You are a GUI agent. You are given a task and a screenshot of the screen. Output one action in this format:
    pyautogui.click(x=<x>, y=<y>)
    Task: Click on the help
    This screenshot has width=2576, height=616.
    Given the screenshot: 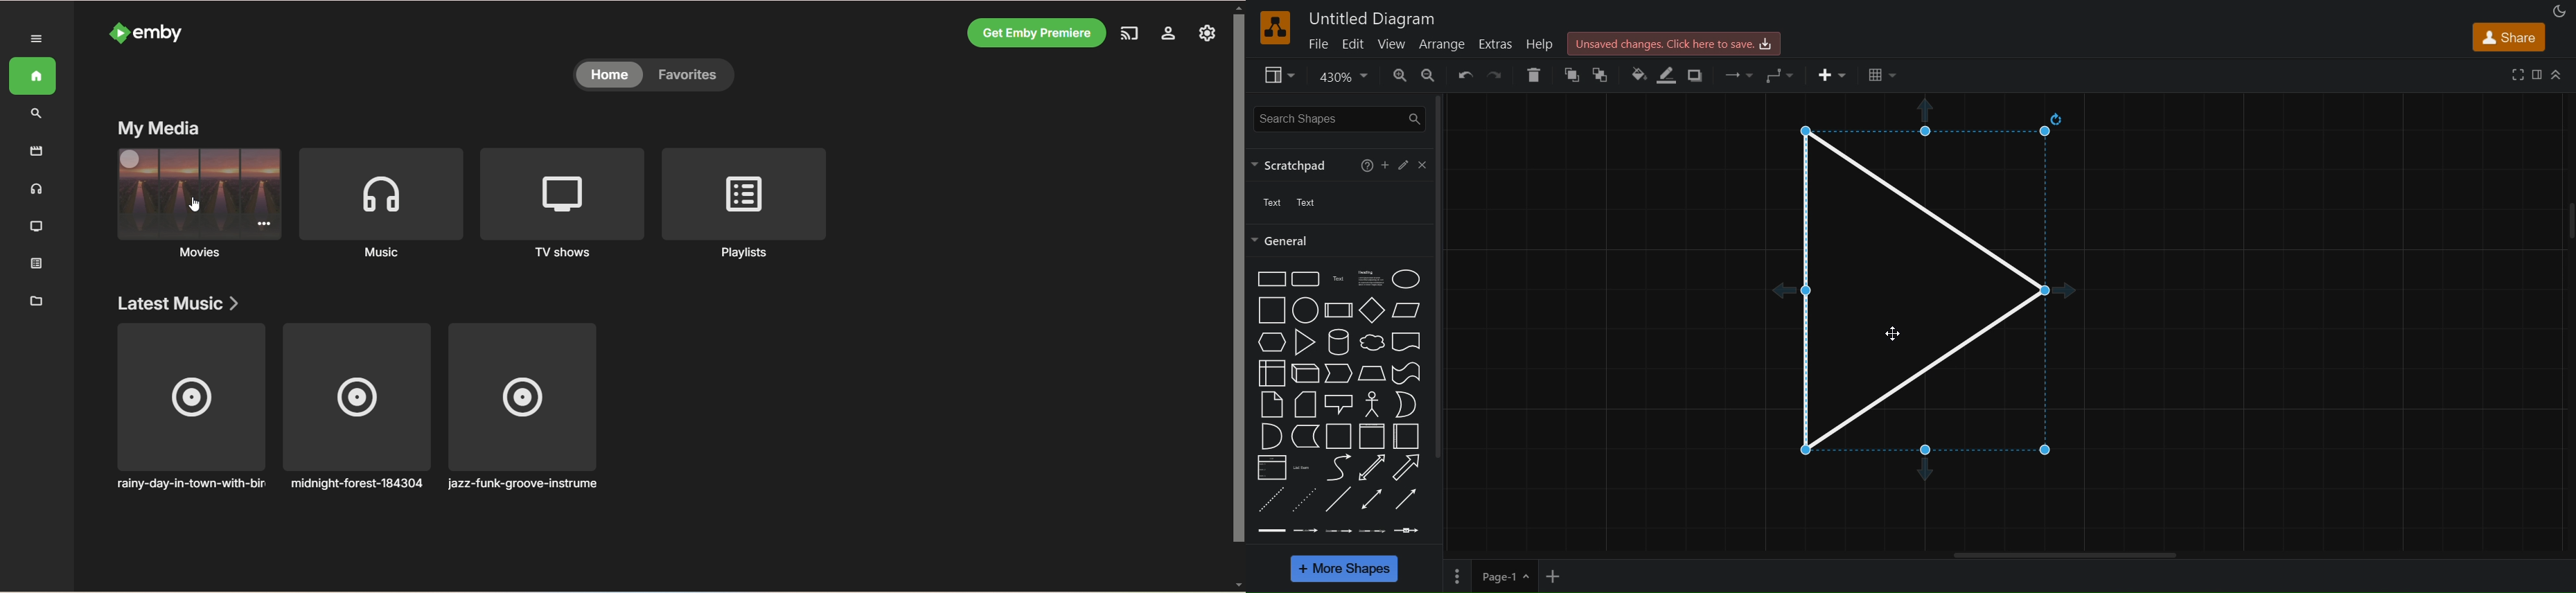 What is the action you would take?
    pyautogui.click(x=1538, y=43)
    